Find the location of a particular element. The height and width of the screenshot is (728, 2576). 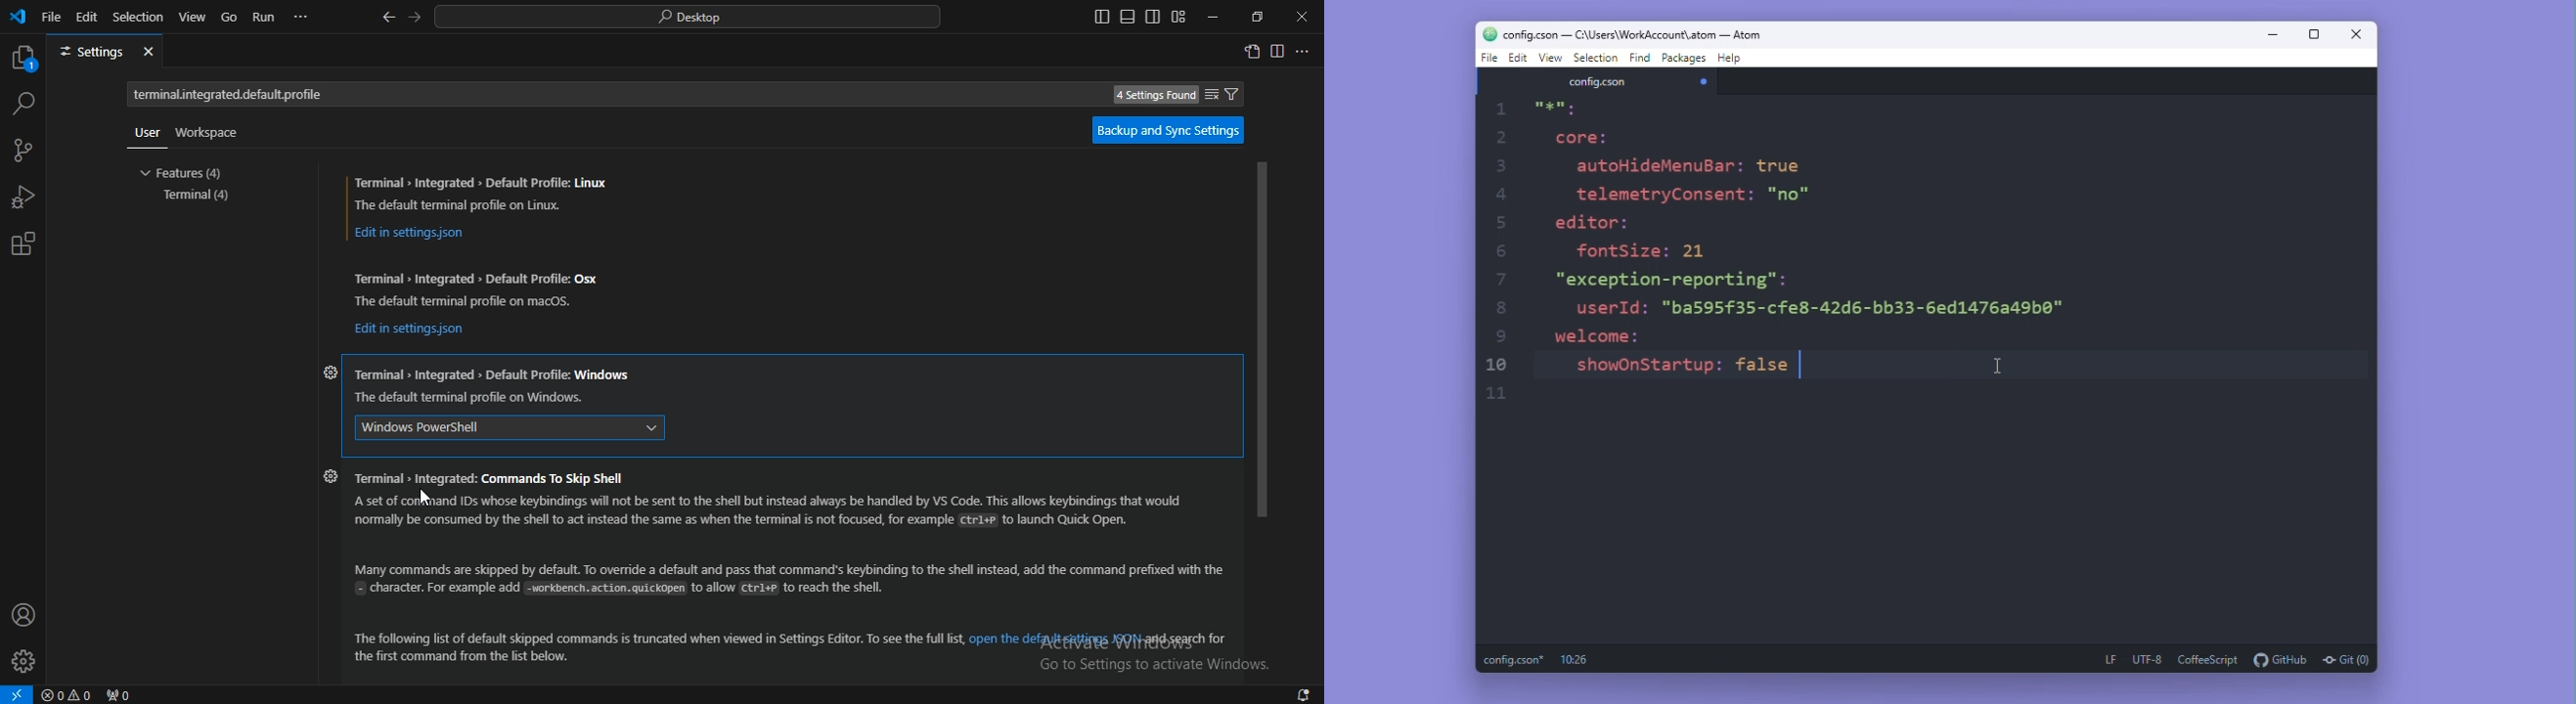

... is located at coordinates (303, 20).